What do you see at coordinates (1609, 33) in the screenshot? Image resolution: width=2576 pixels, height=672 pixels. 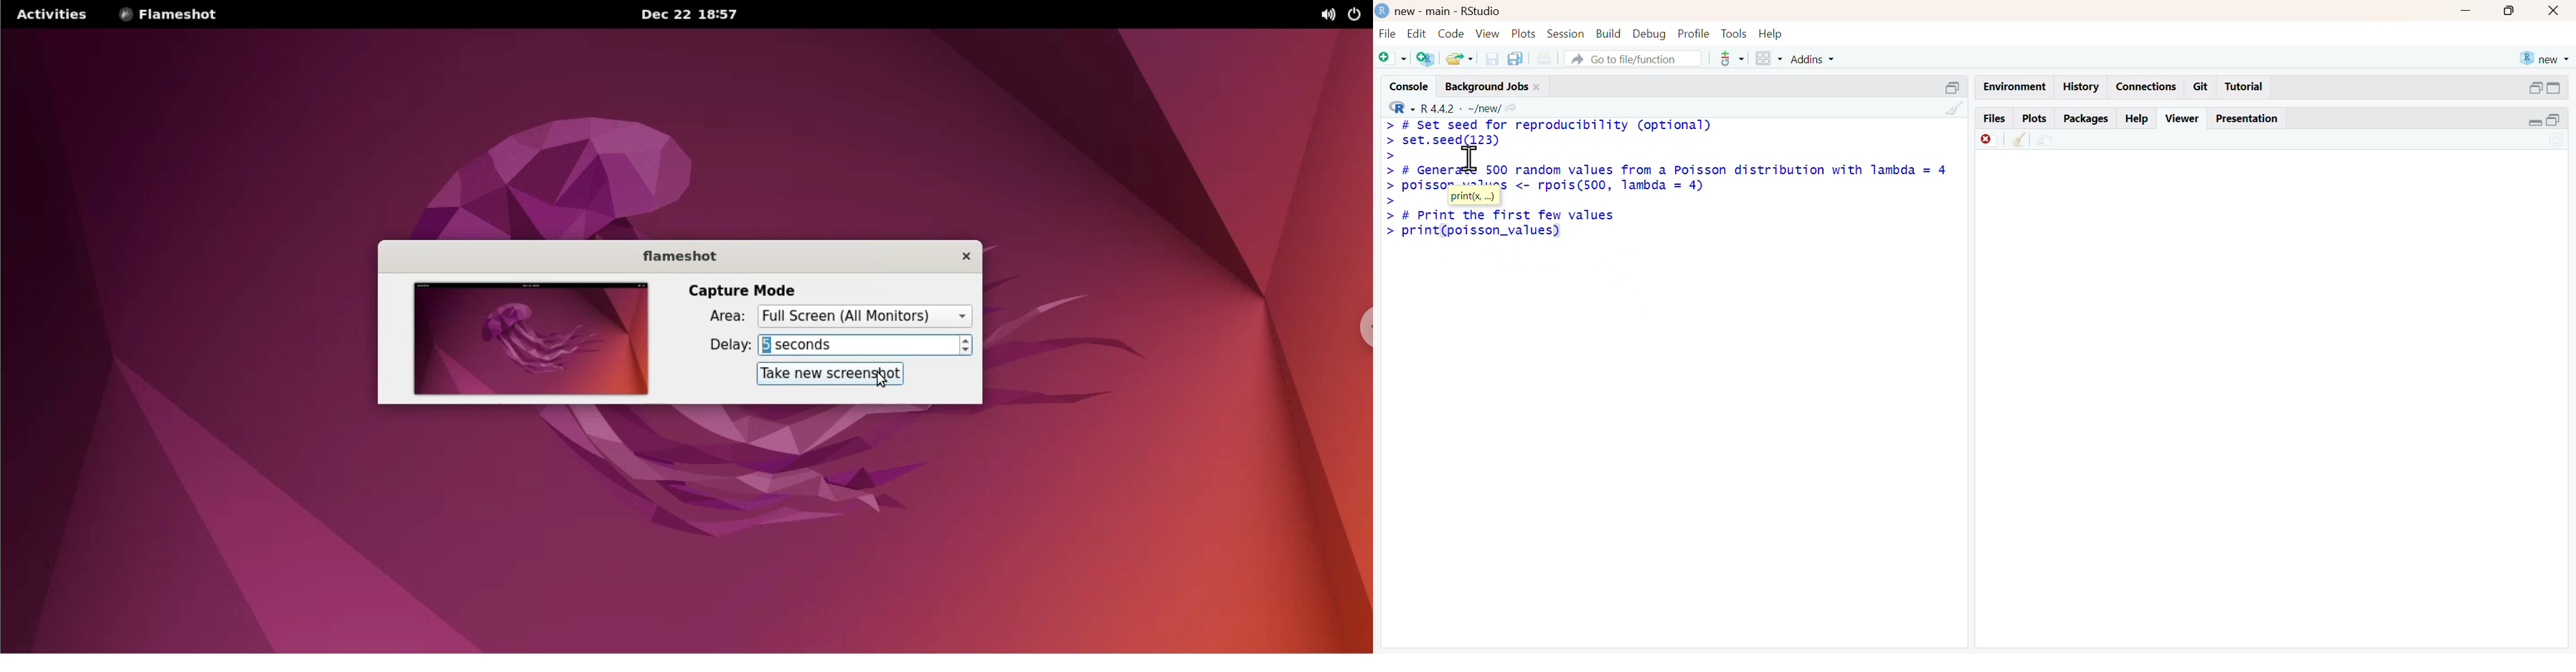 I see `build` at bounding box center [1609, 33].